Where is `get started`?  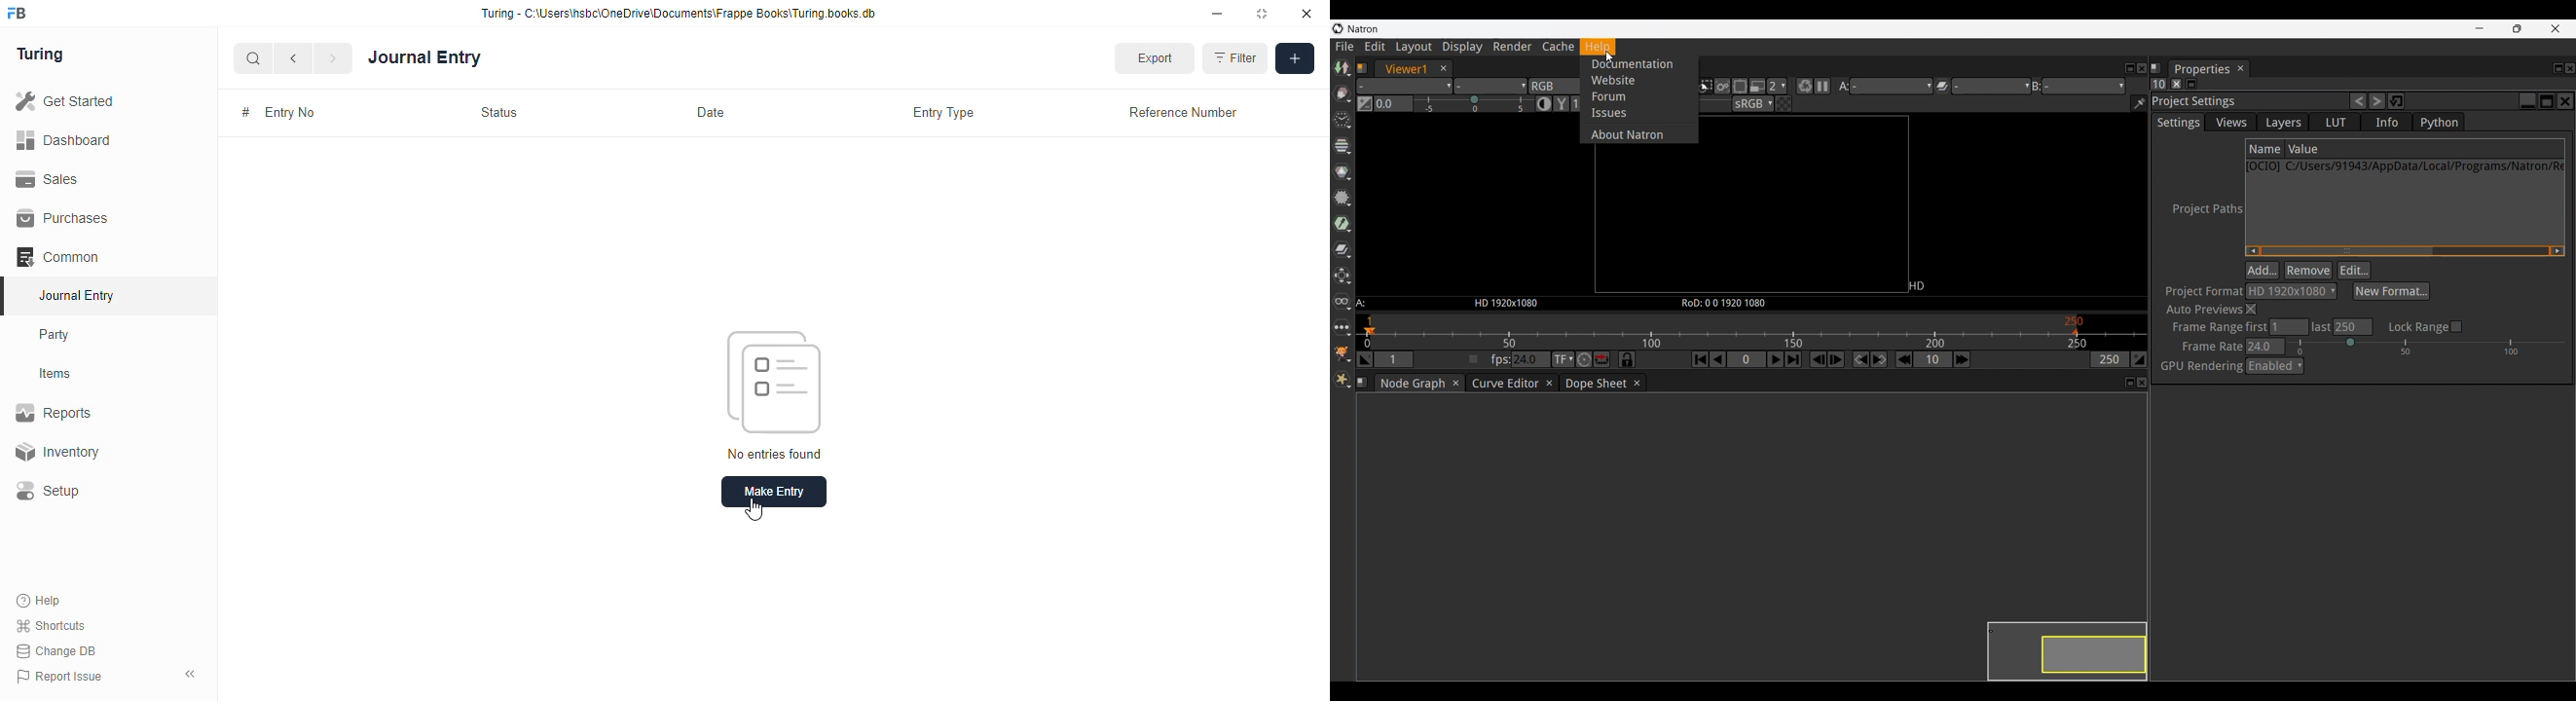
get started is located at coordinates (66, 101).